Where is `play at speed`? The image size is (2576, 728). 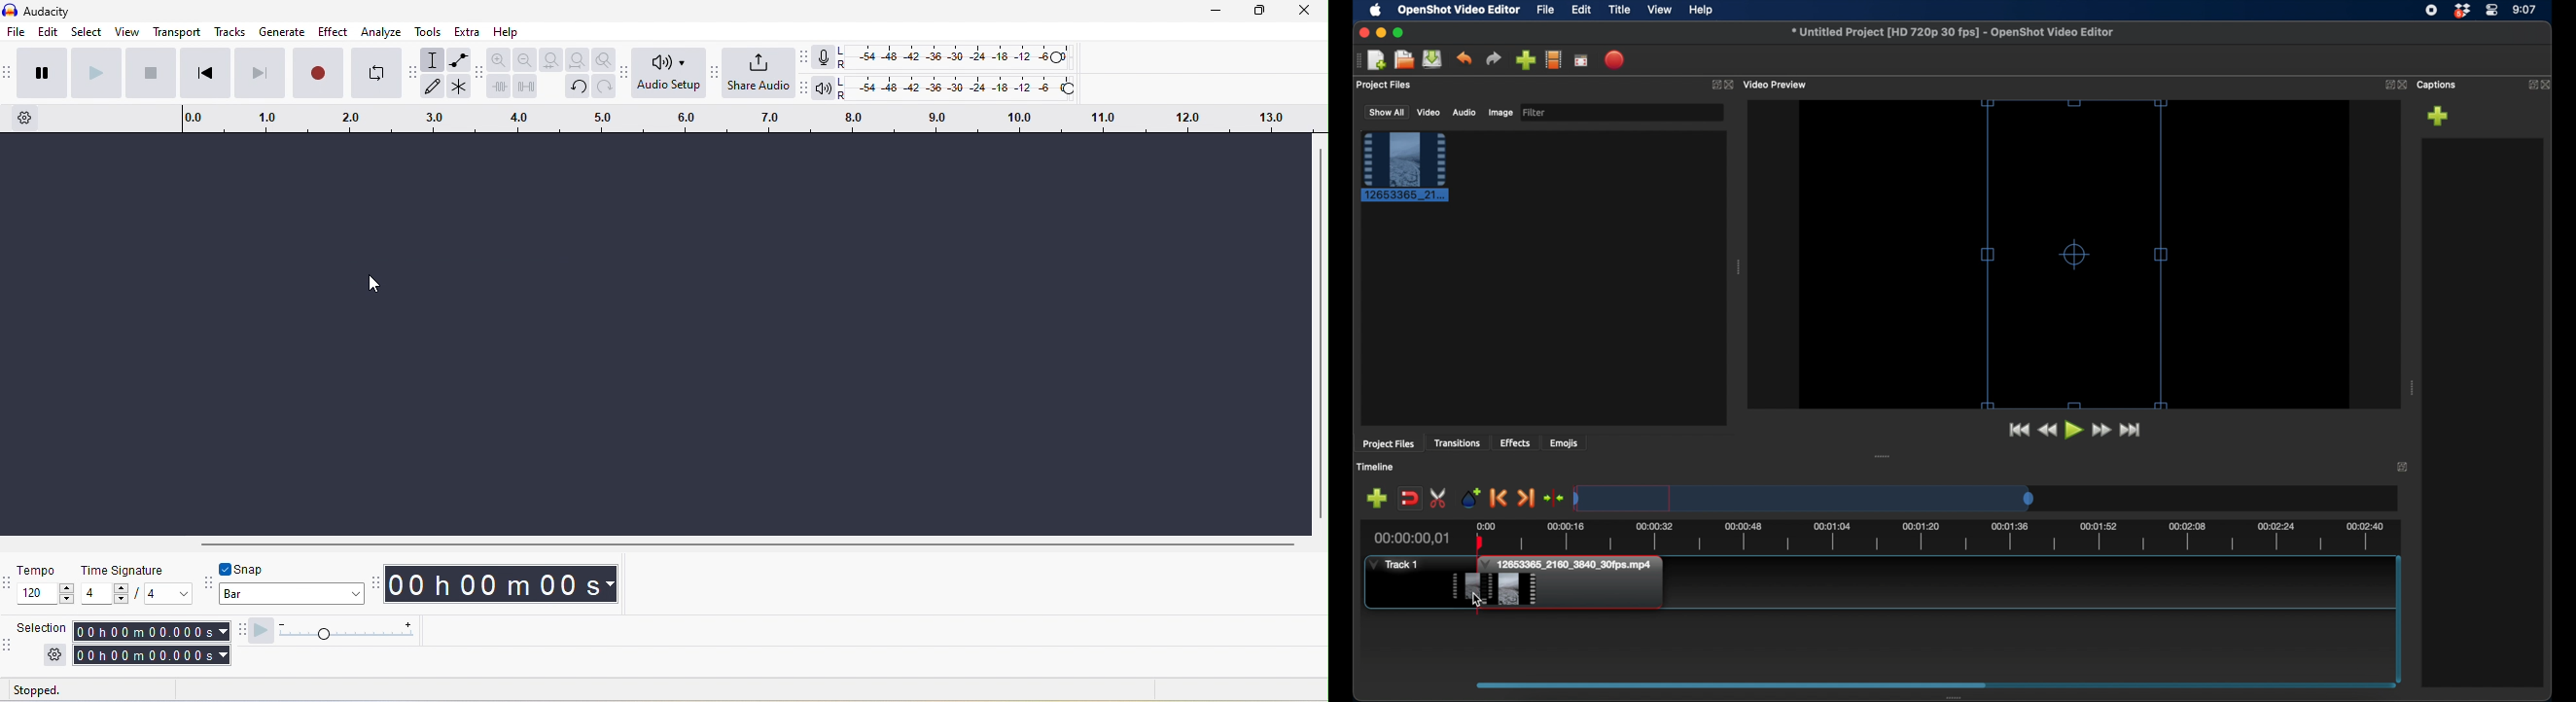 play at speed is located at coordinates (261, 632).